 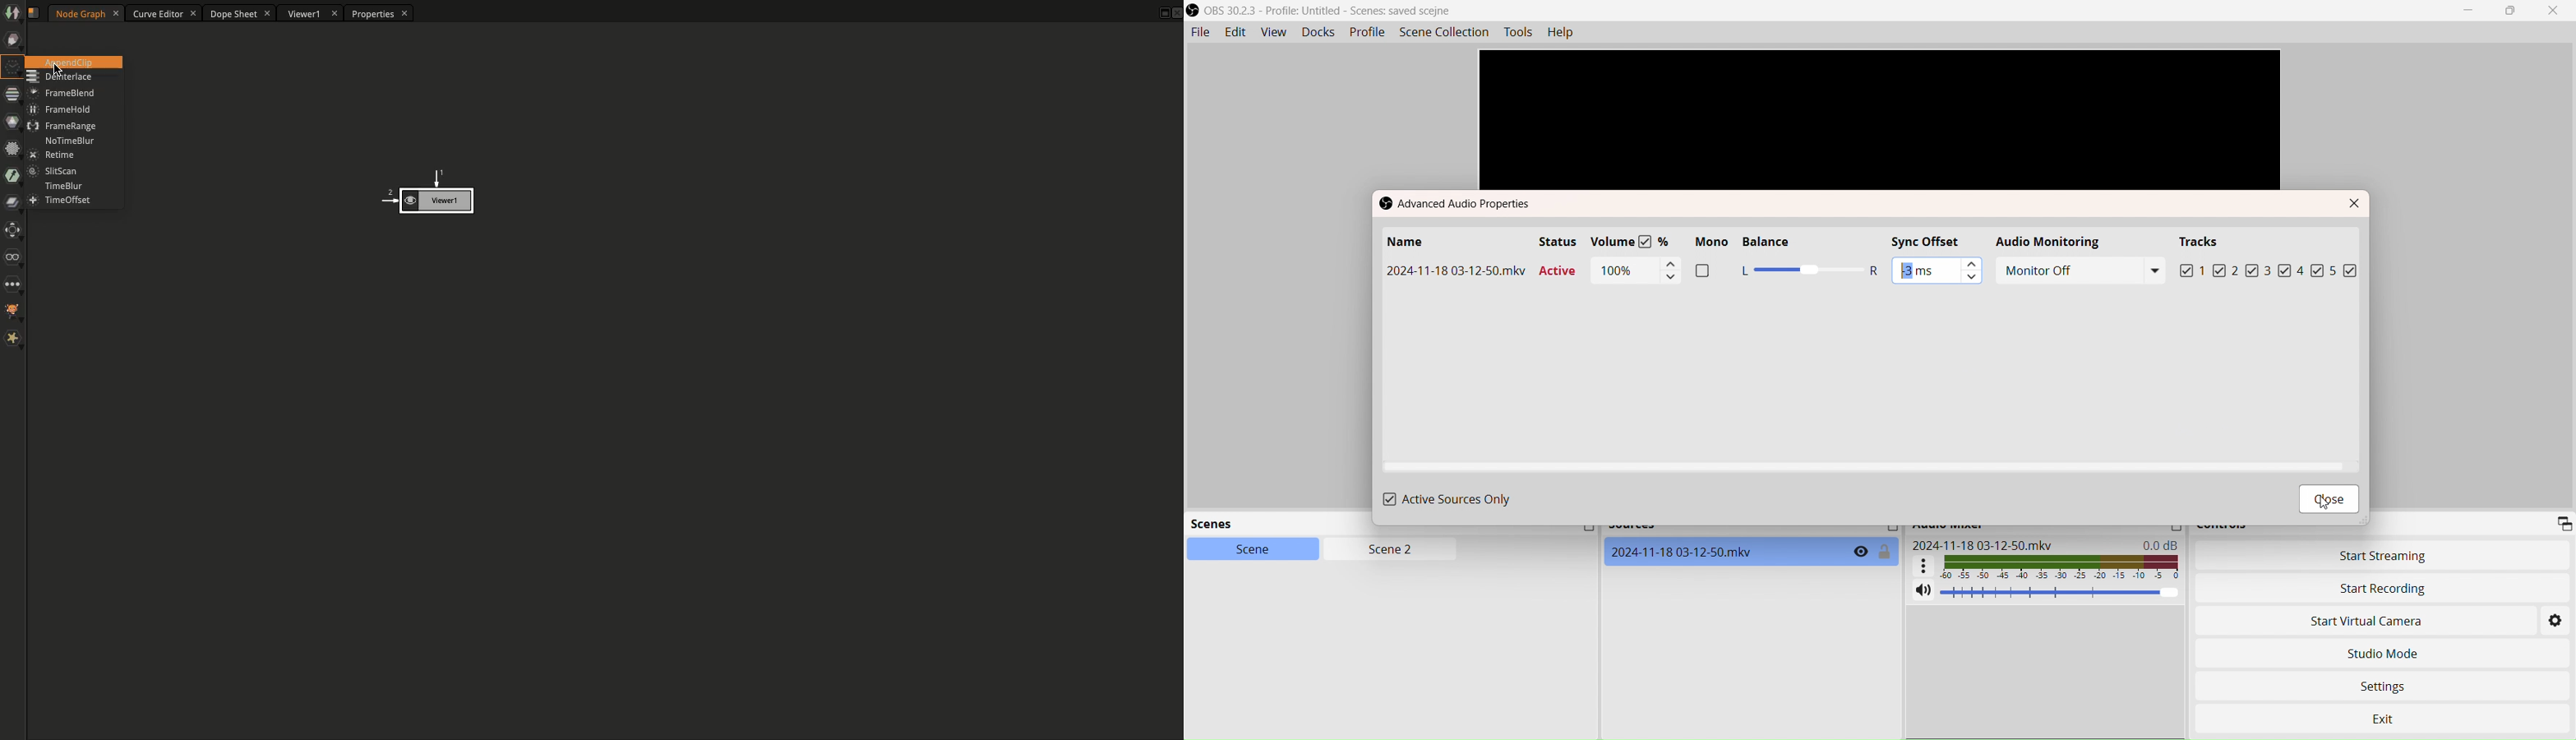 What do you see at coordinates (2052, 242) in the screenshot?
I see `Audio Monitoring` at bounding box center [2052, 242].